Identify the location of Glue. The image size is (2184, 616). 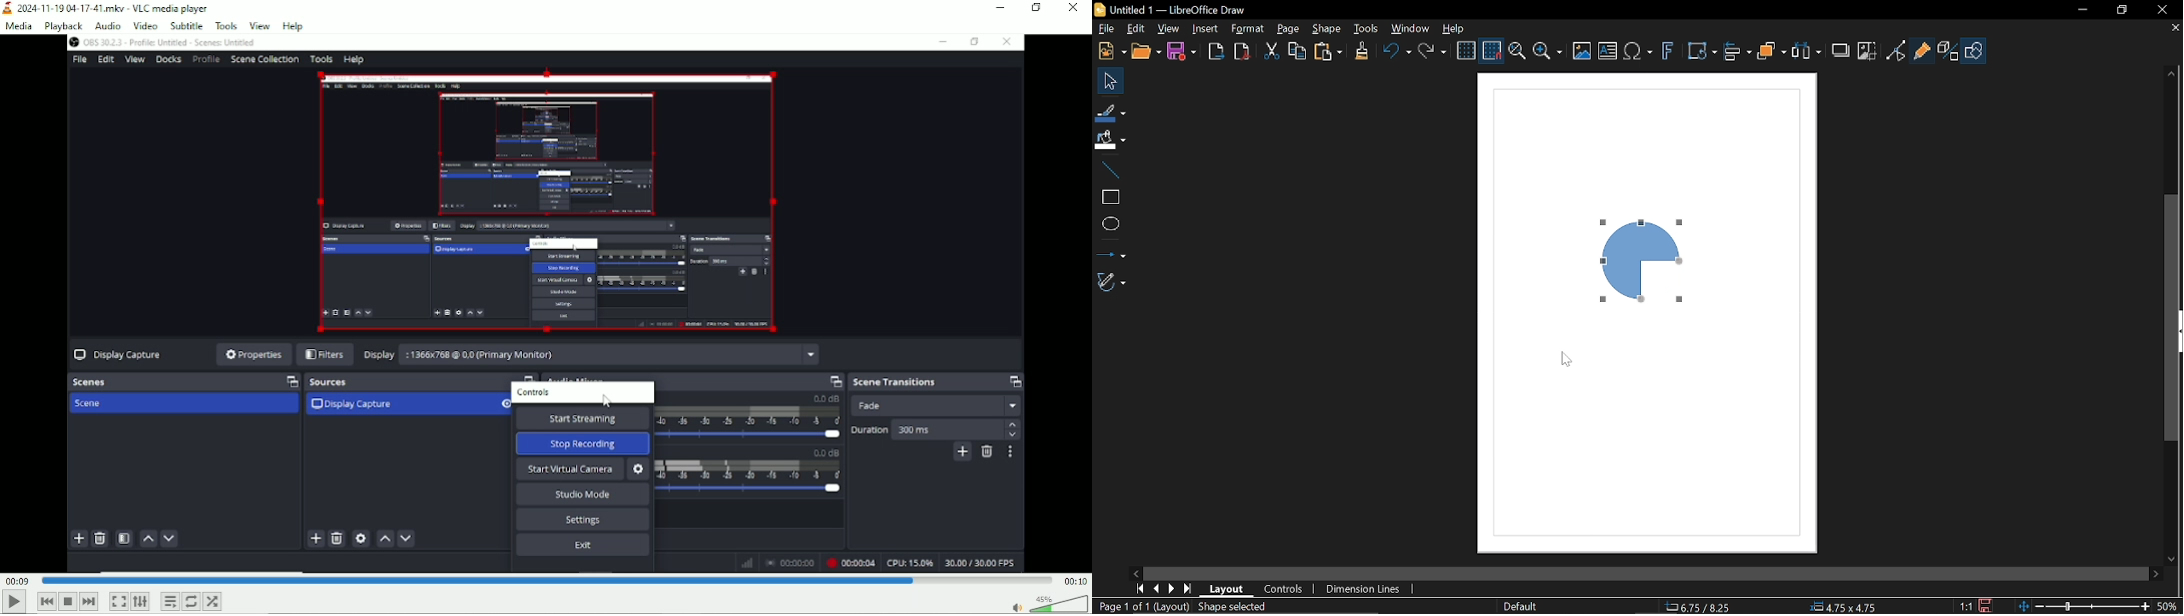
(1923, 49).